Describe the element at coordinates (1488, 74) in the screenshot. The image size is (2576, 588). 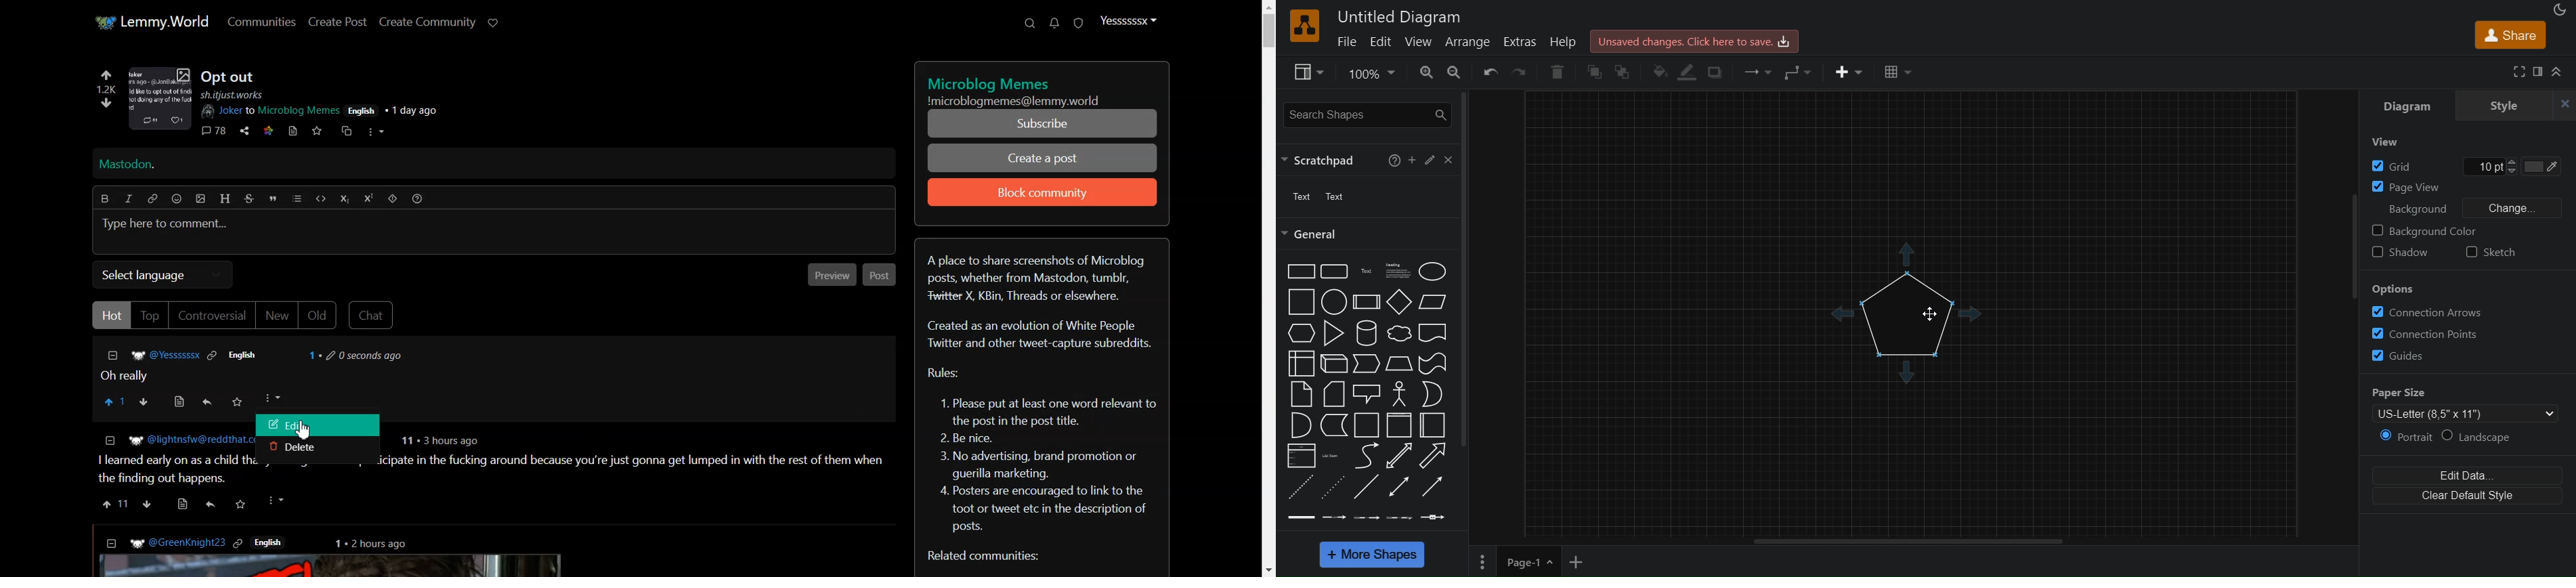
I see `undo` at that location.